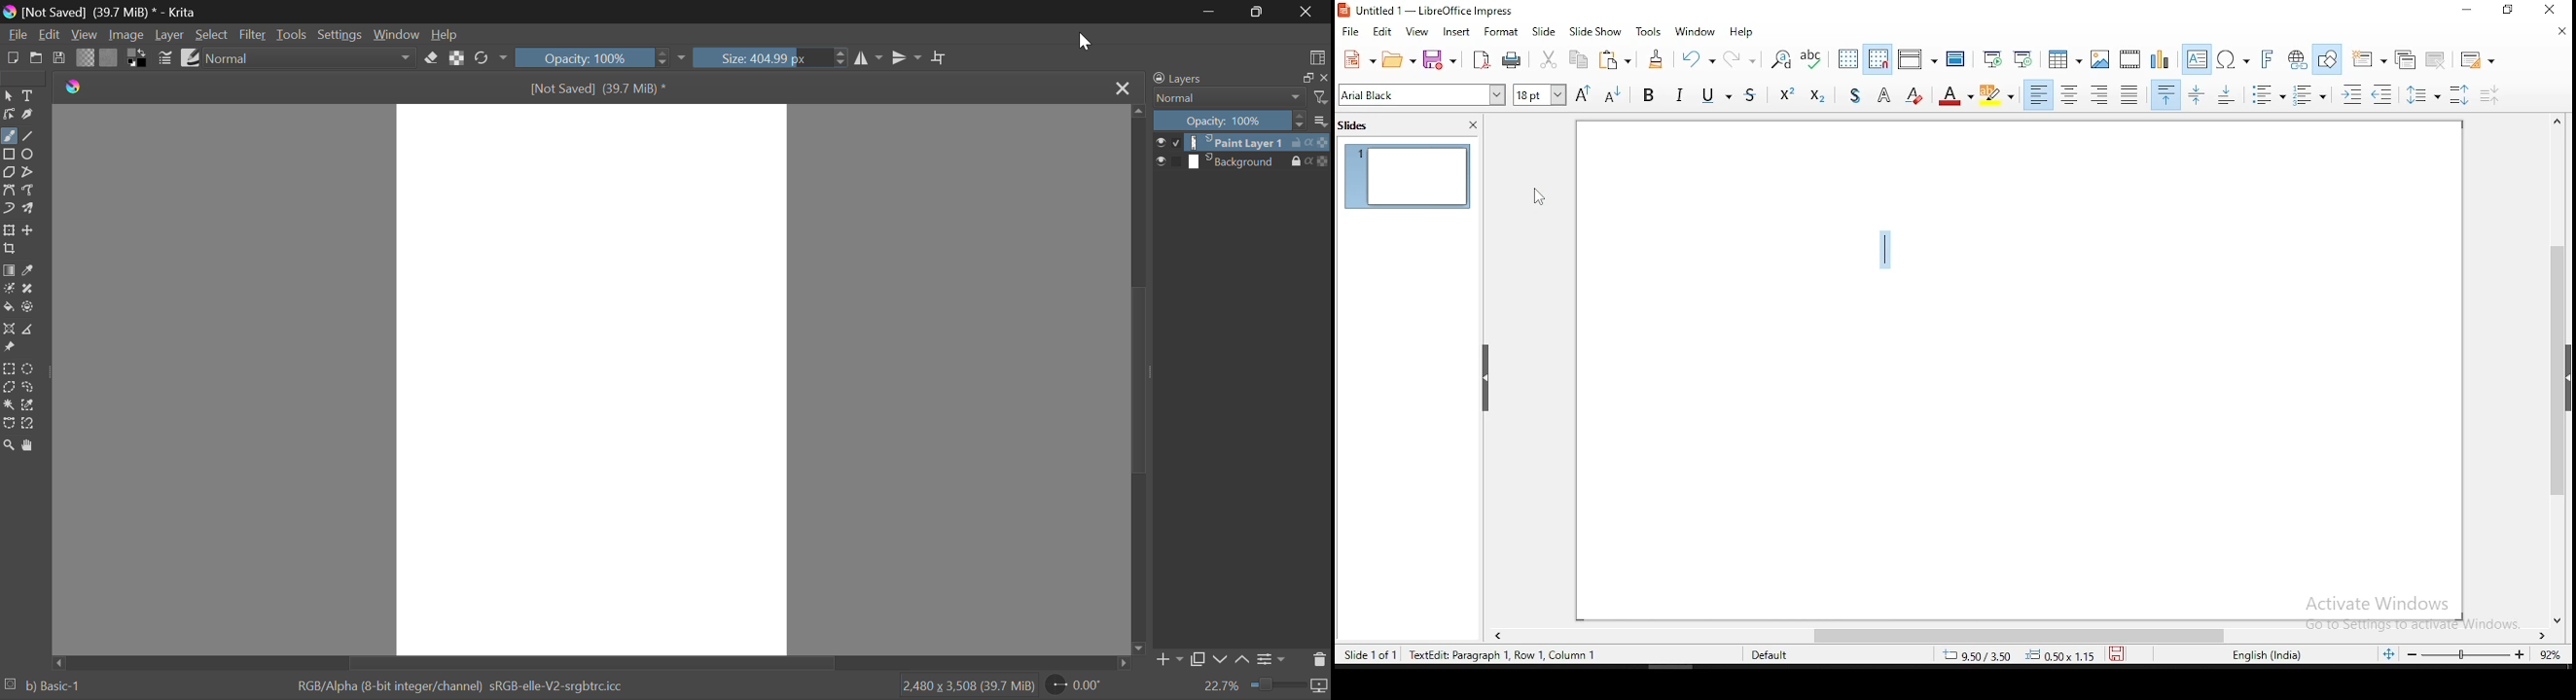  What do you see at coordinates (1243, 661) in the screenshot?
I see `Move Layer Up` at bounding box center [1243, 661].